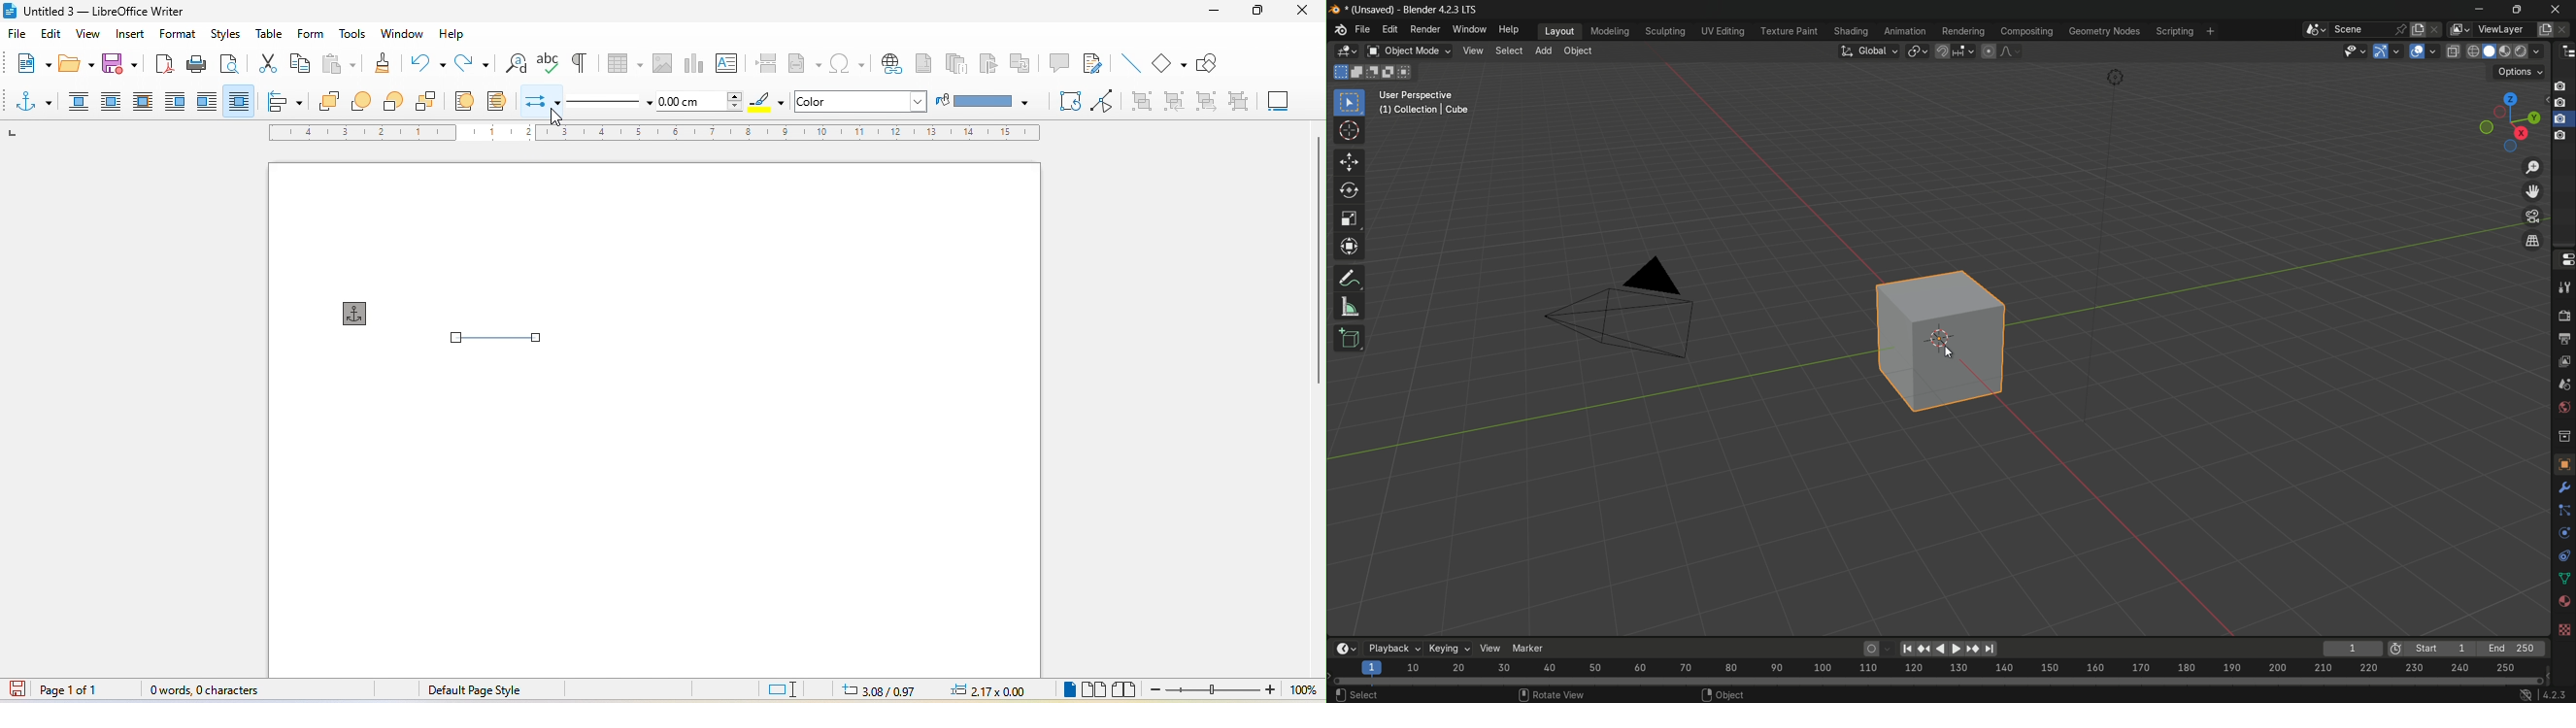 The image size is (2576, 728). I want to click on close, so click(1304, 11).